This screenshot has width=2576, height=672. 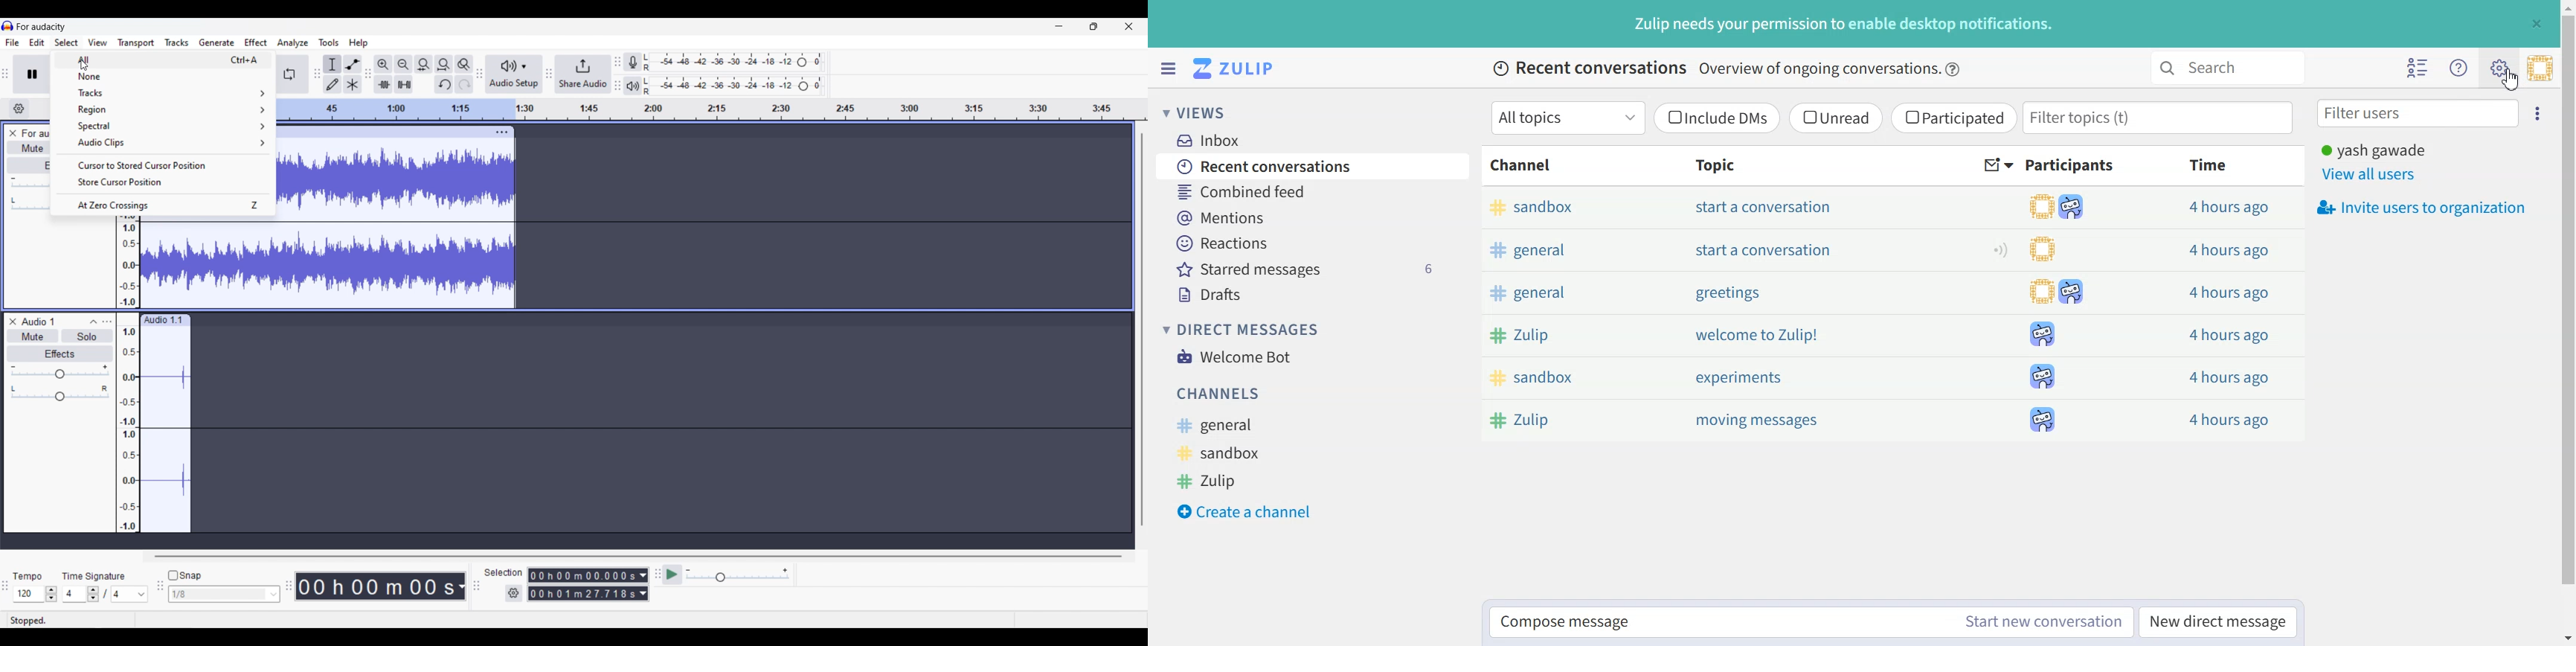 I want to click on Effect, so click(x=255, y=42).